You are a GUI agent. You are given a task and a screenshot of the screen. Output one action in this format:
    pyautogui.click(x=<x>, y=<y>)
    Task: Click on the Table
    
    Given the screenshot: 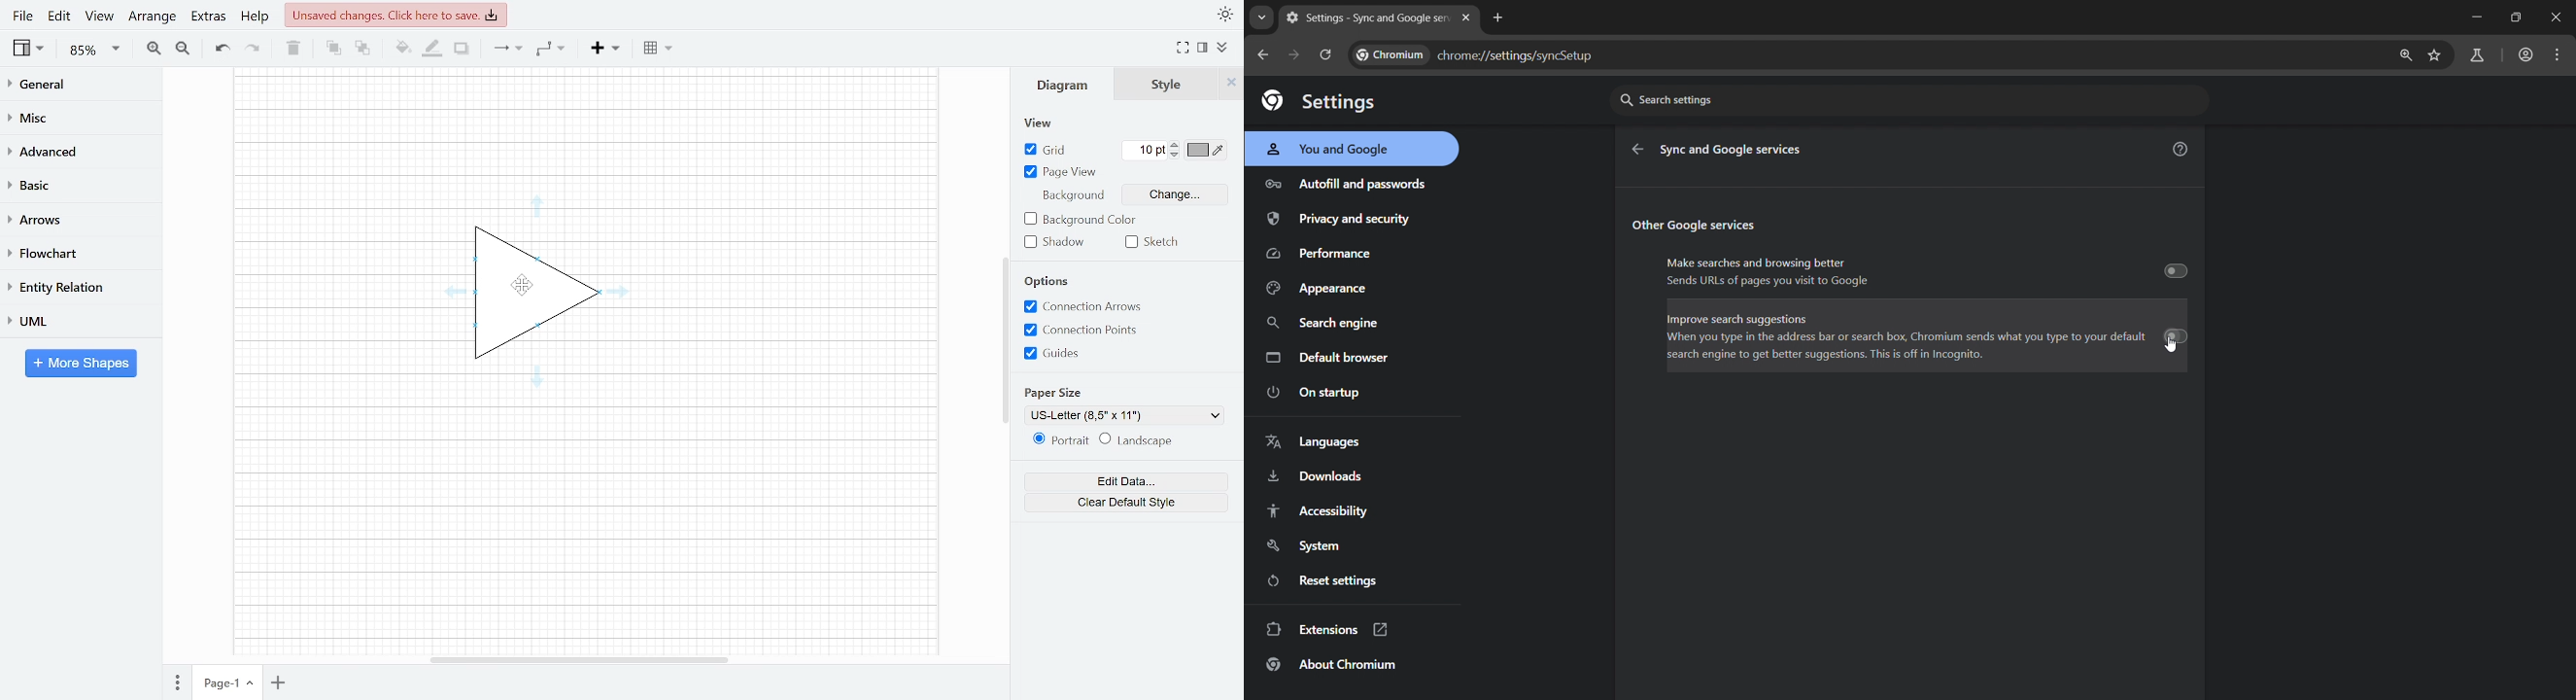 What is the action you would take?
    pyautogui.click(x=660, y=47)
    